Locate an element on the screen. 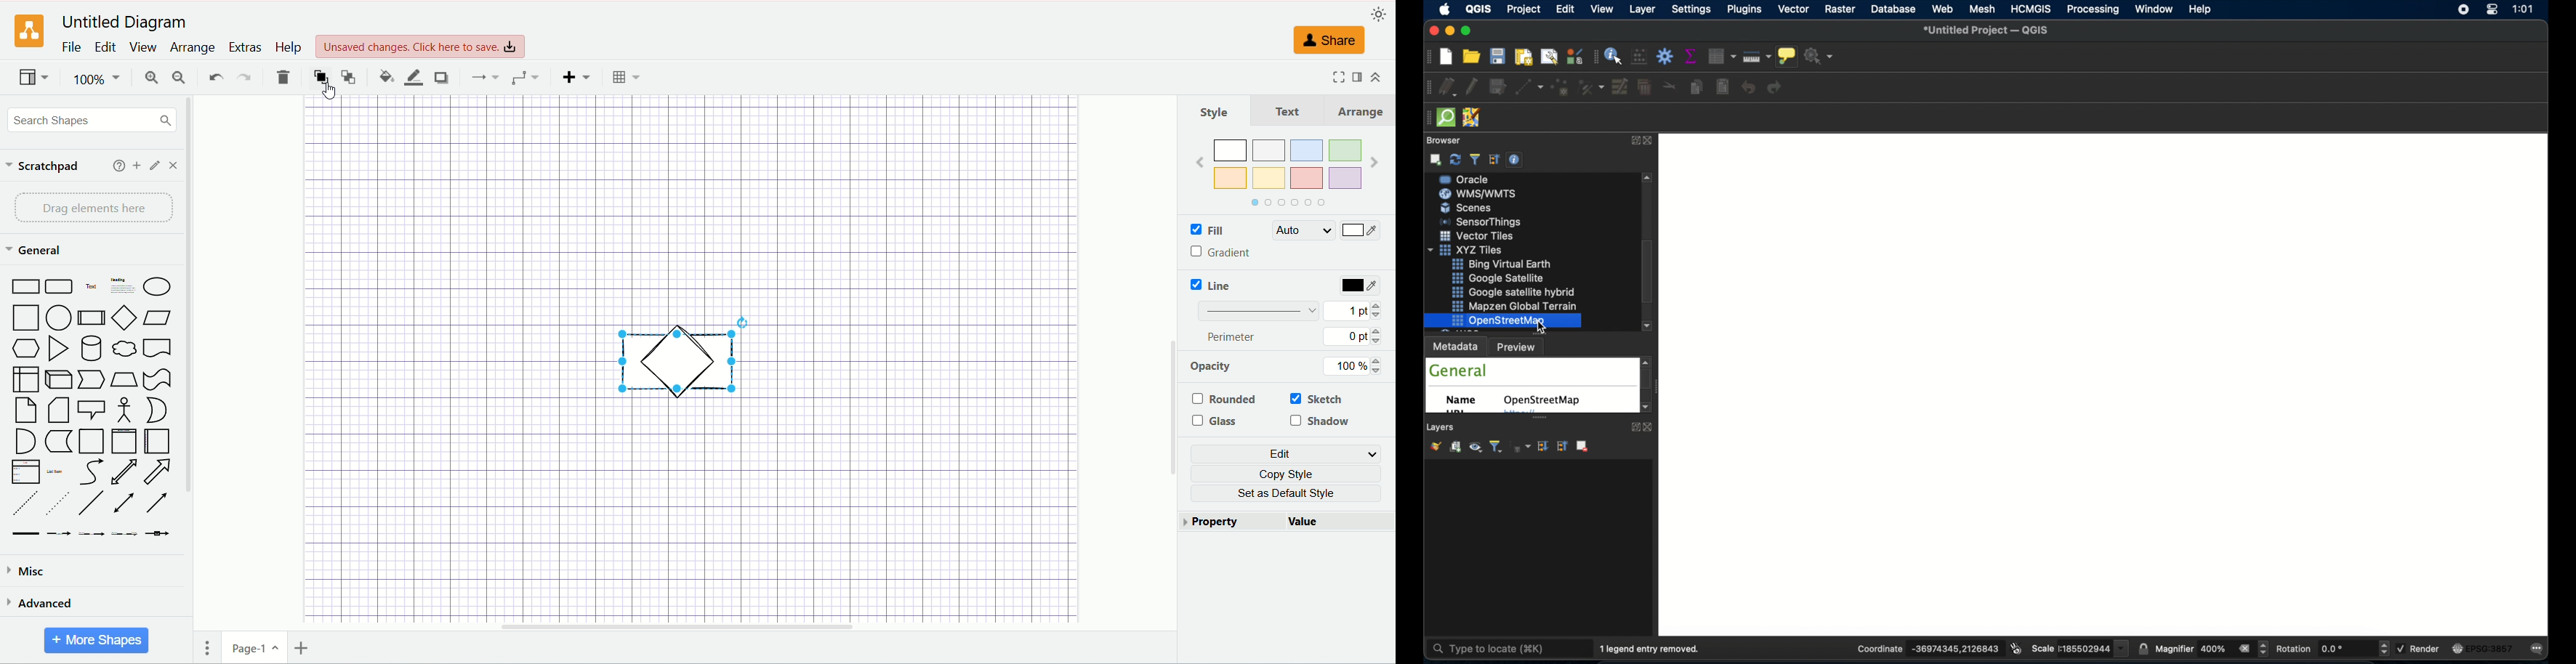 Image resolution: width=2576 pixels, height=672 pixels. heading is located at coordinates (122, 286).